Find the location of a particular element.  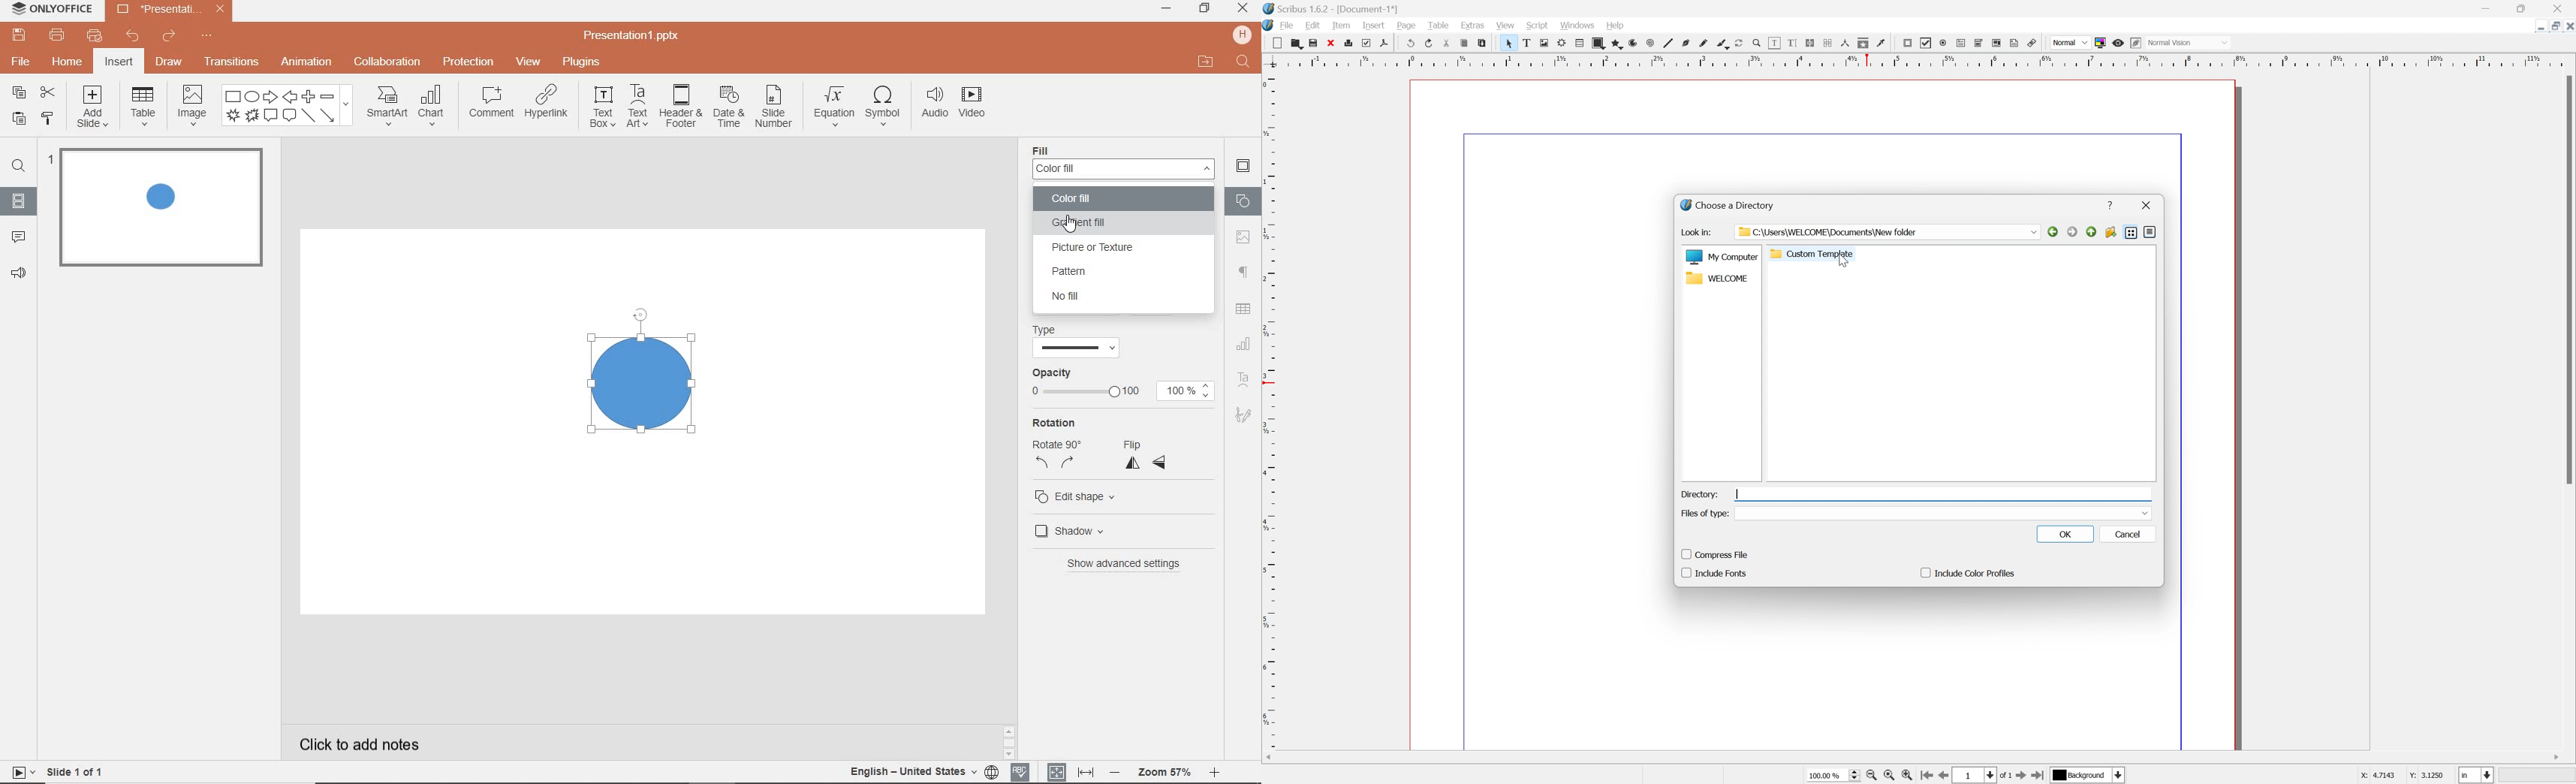

list view is located at coordinates (2131, 234).